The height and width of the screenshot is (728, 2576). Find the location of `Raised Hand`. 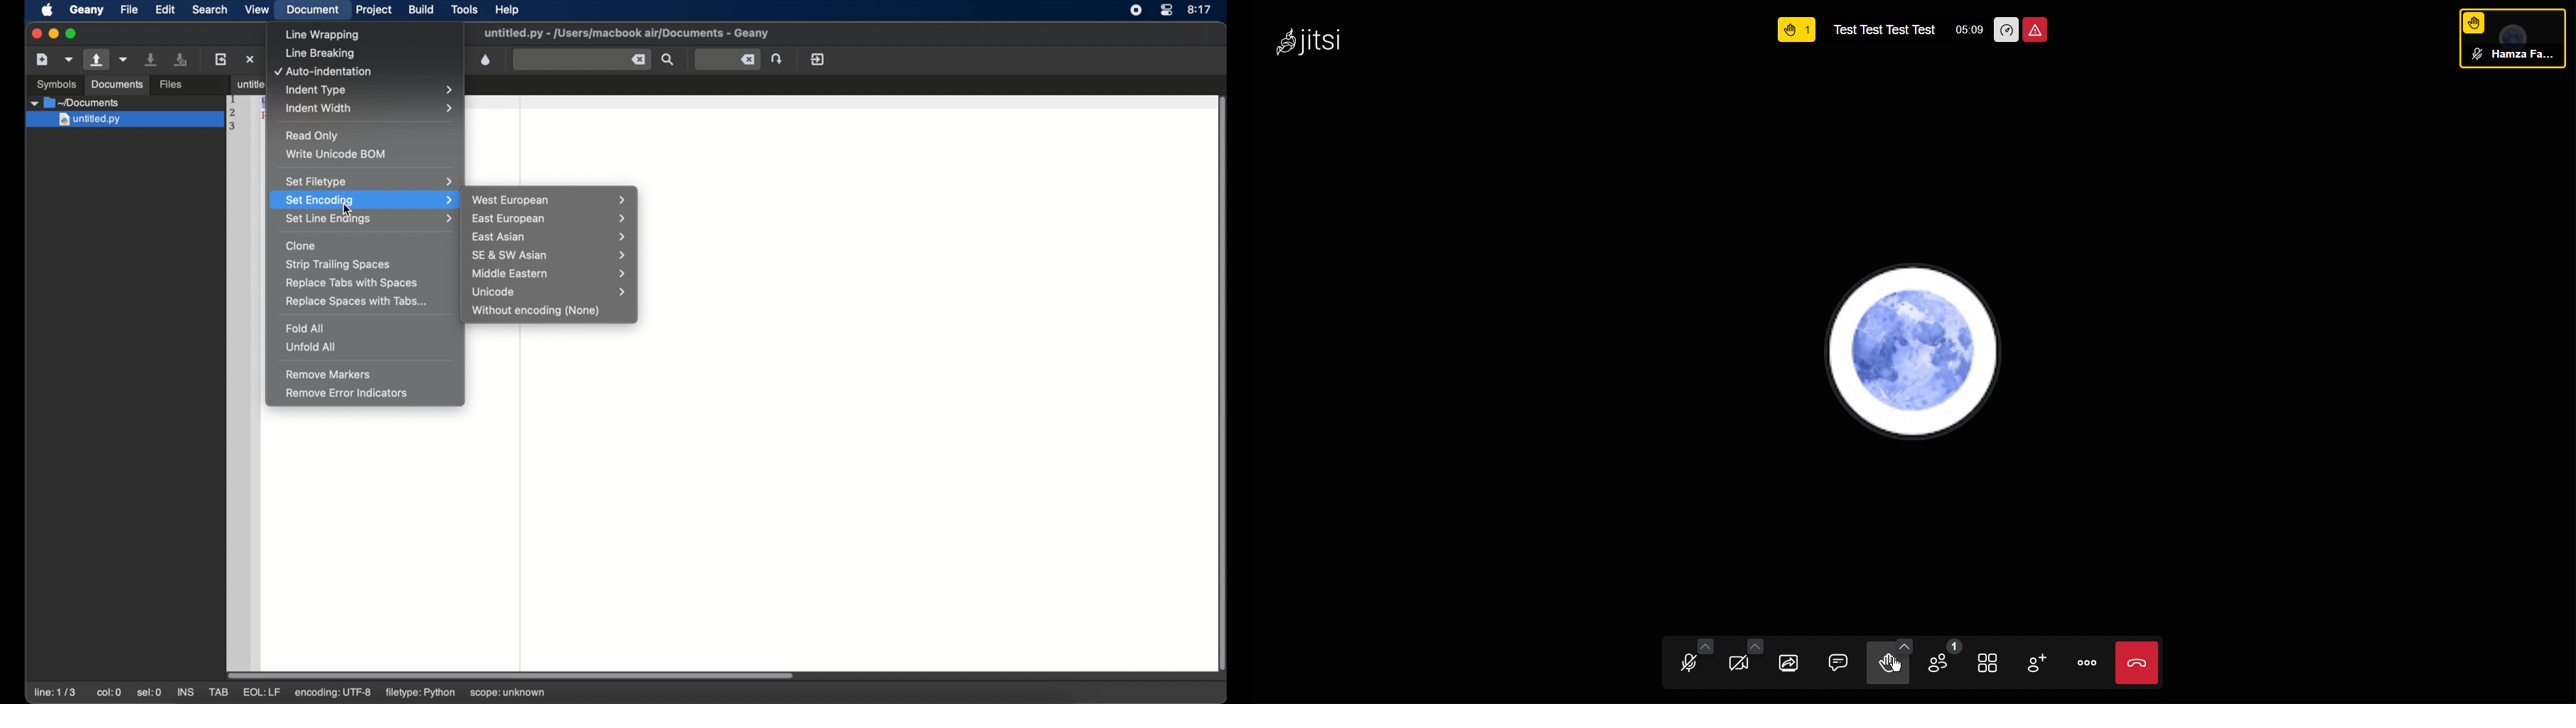

Raised Hand is located at coordinates (1796, 25).